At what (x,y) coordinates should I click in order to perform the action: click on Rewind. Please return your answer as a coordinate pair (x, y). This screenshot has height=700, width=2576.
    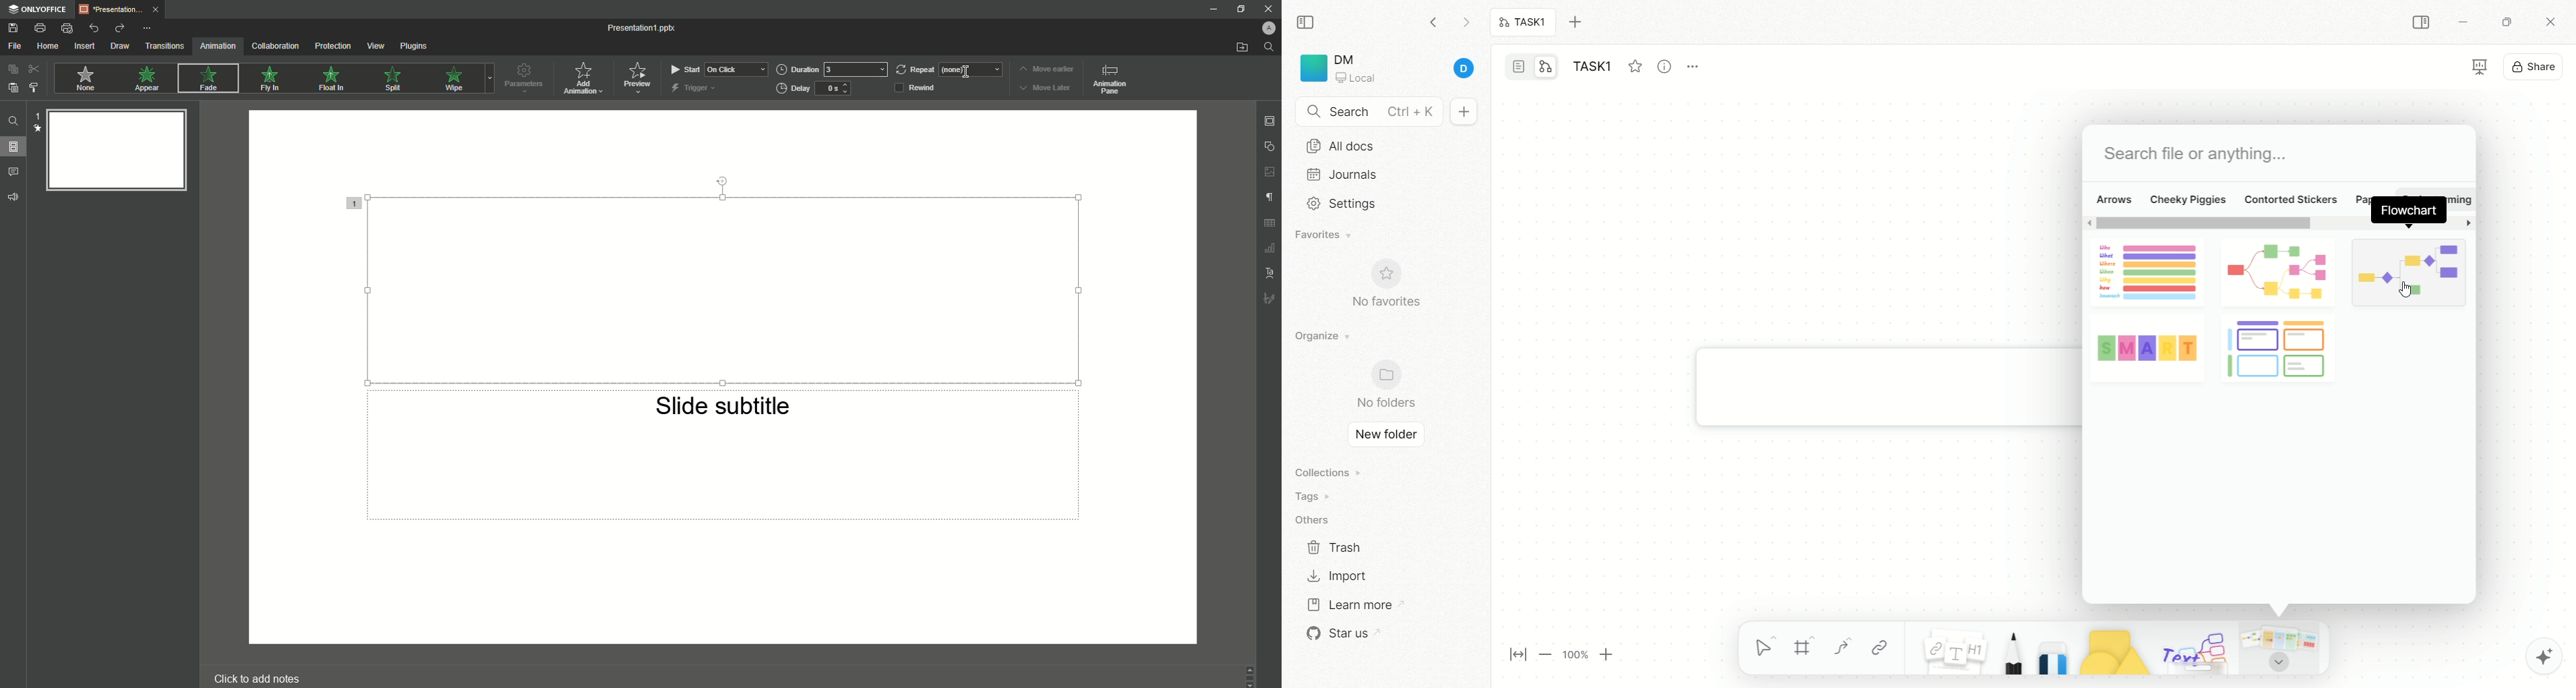
    Looking at the image, I should click on (920, 88).